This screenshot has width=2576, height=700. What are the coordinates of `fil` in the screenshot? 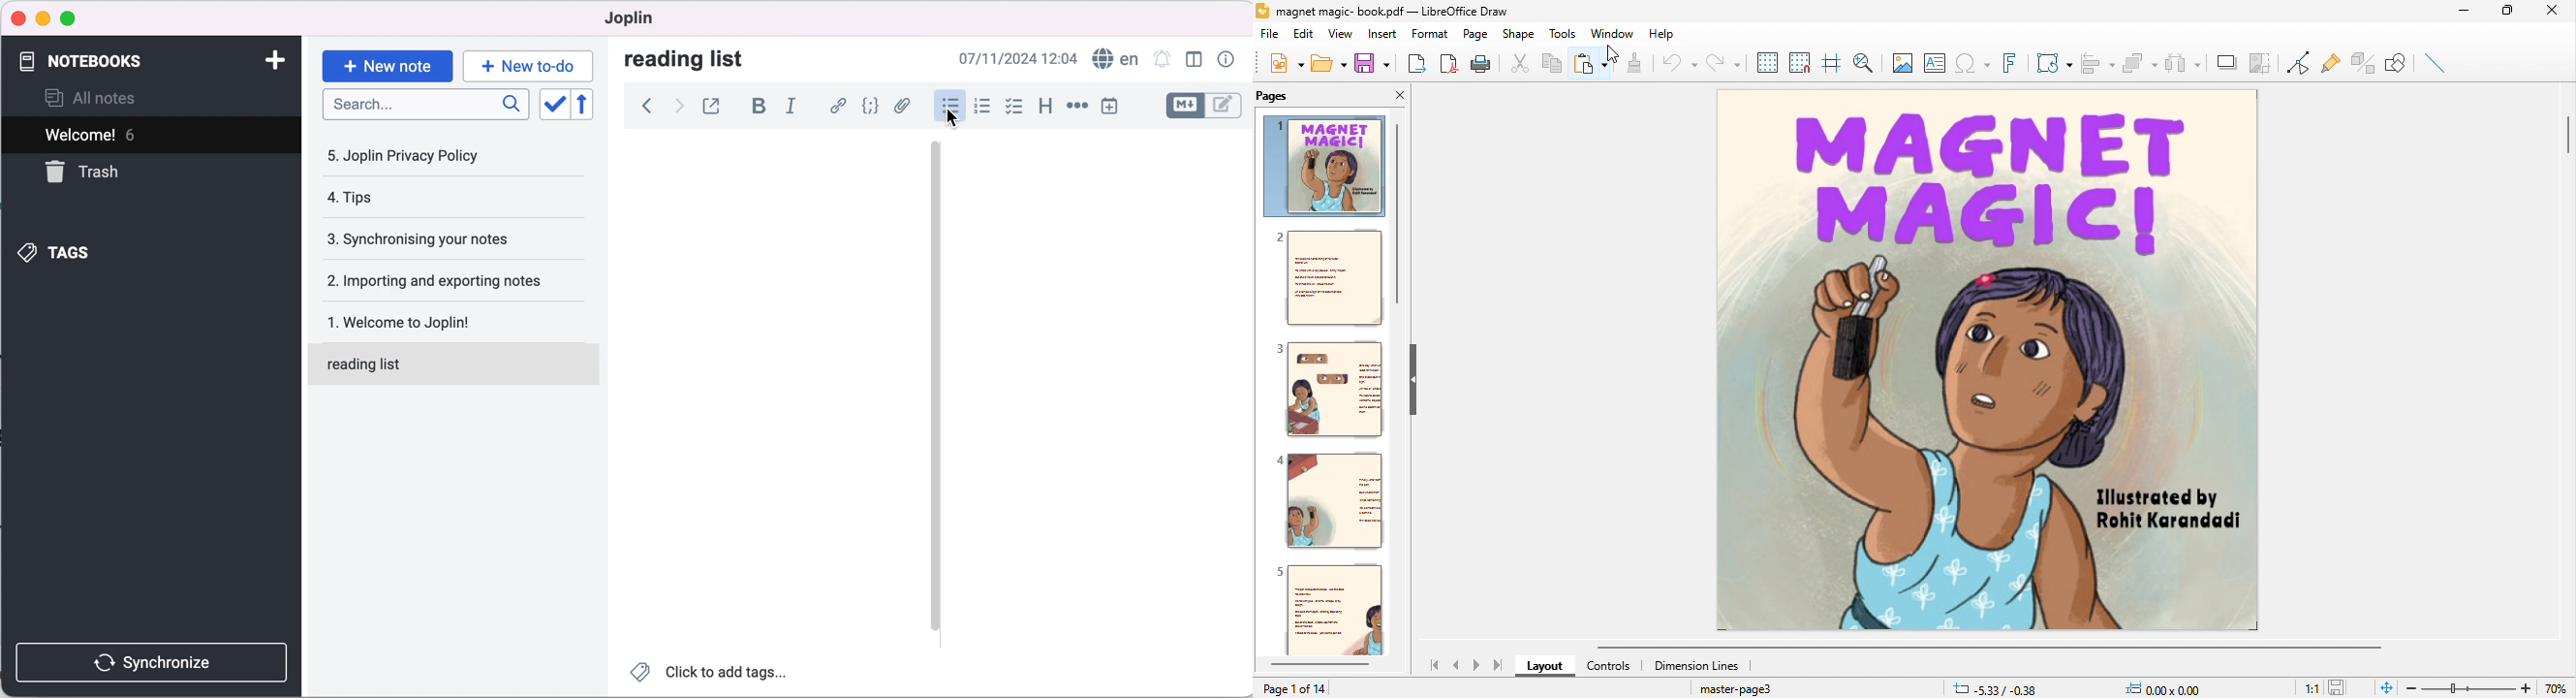 It's located at (1266, 37).